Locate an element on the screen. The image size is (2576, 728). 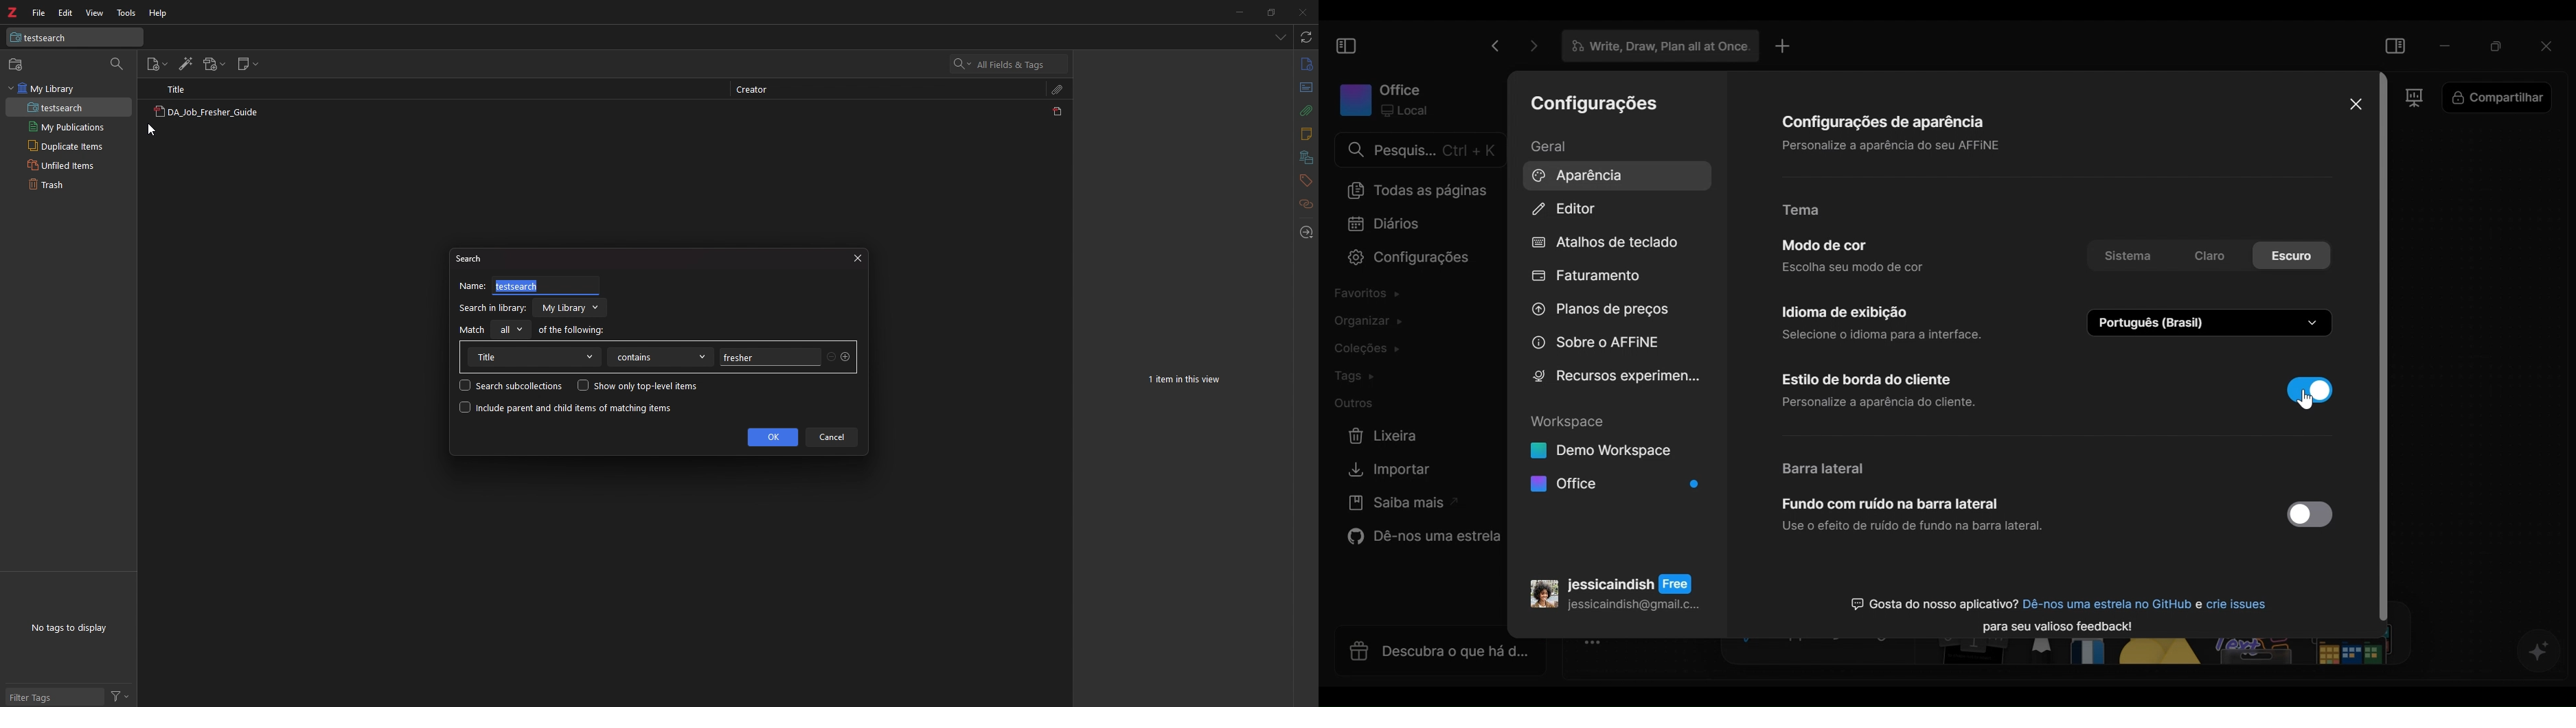
scroll is located at coordinates (2387, 350).